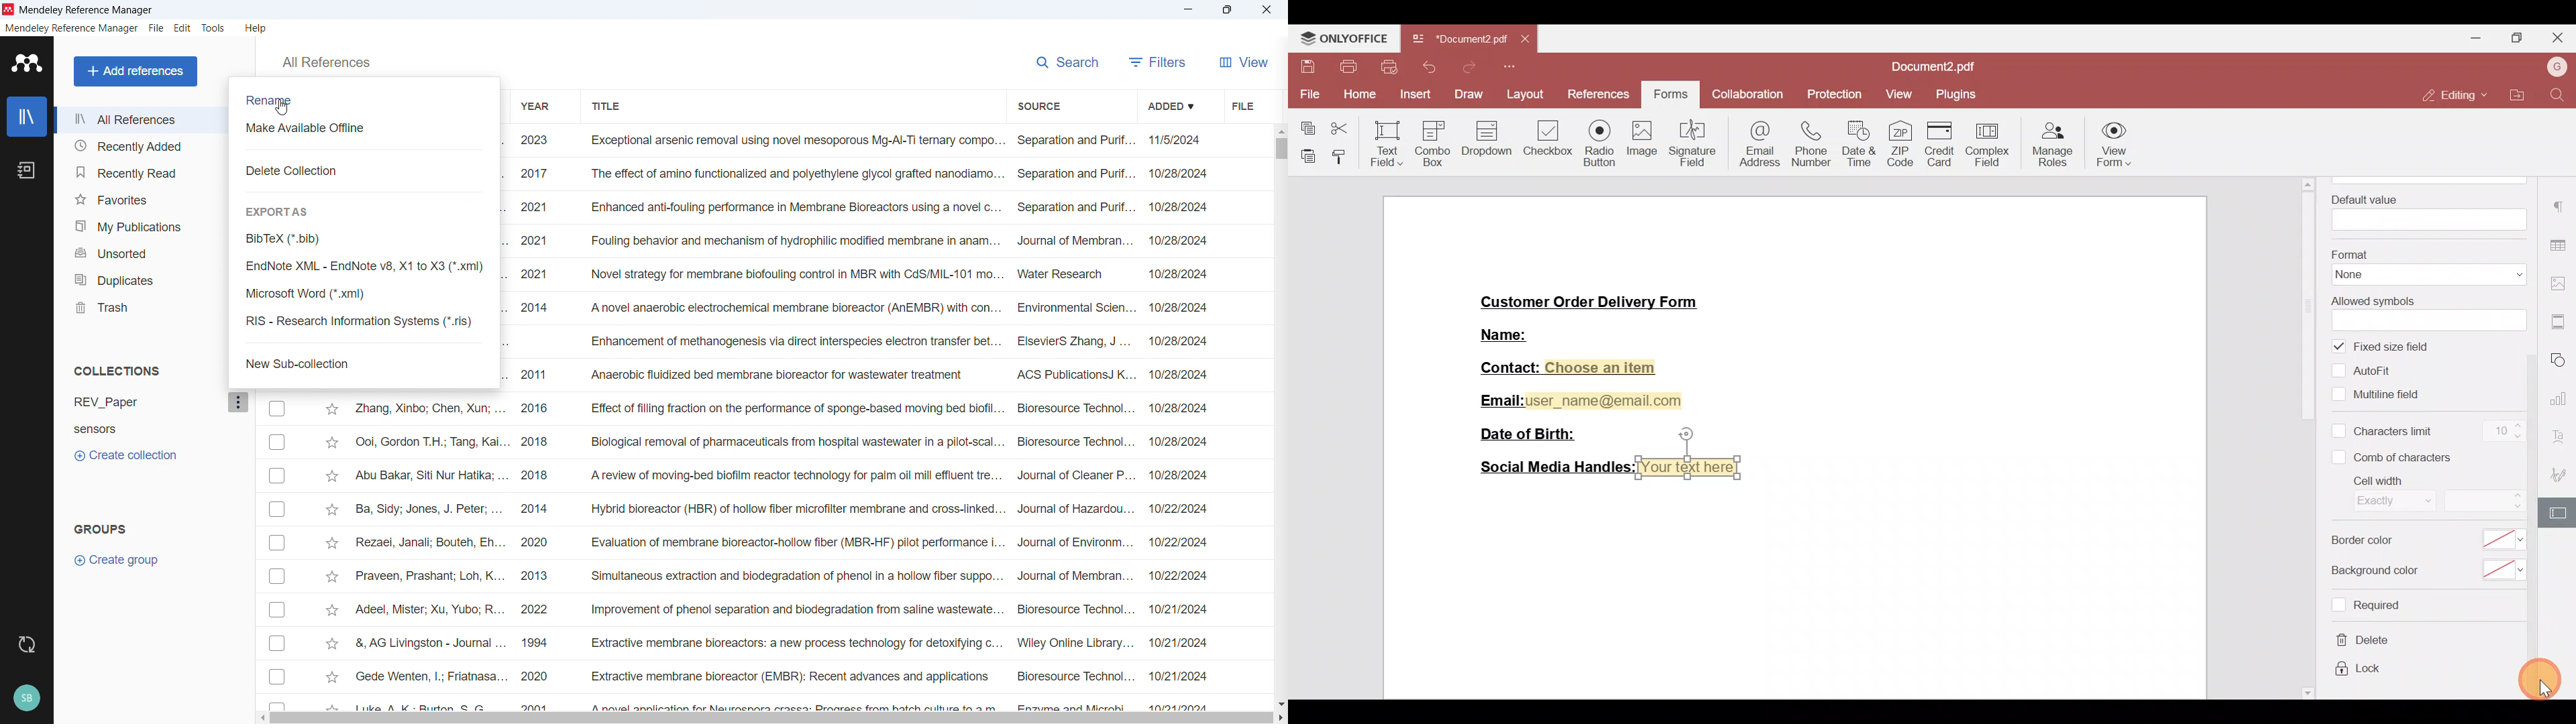 The image size is (2576, 728). What do you see at coordinates (2563, 360) in the screenshot?
I see `Shapes settings` at bounding box center [2563, 360].